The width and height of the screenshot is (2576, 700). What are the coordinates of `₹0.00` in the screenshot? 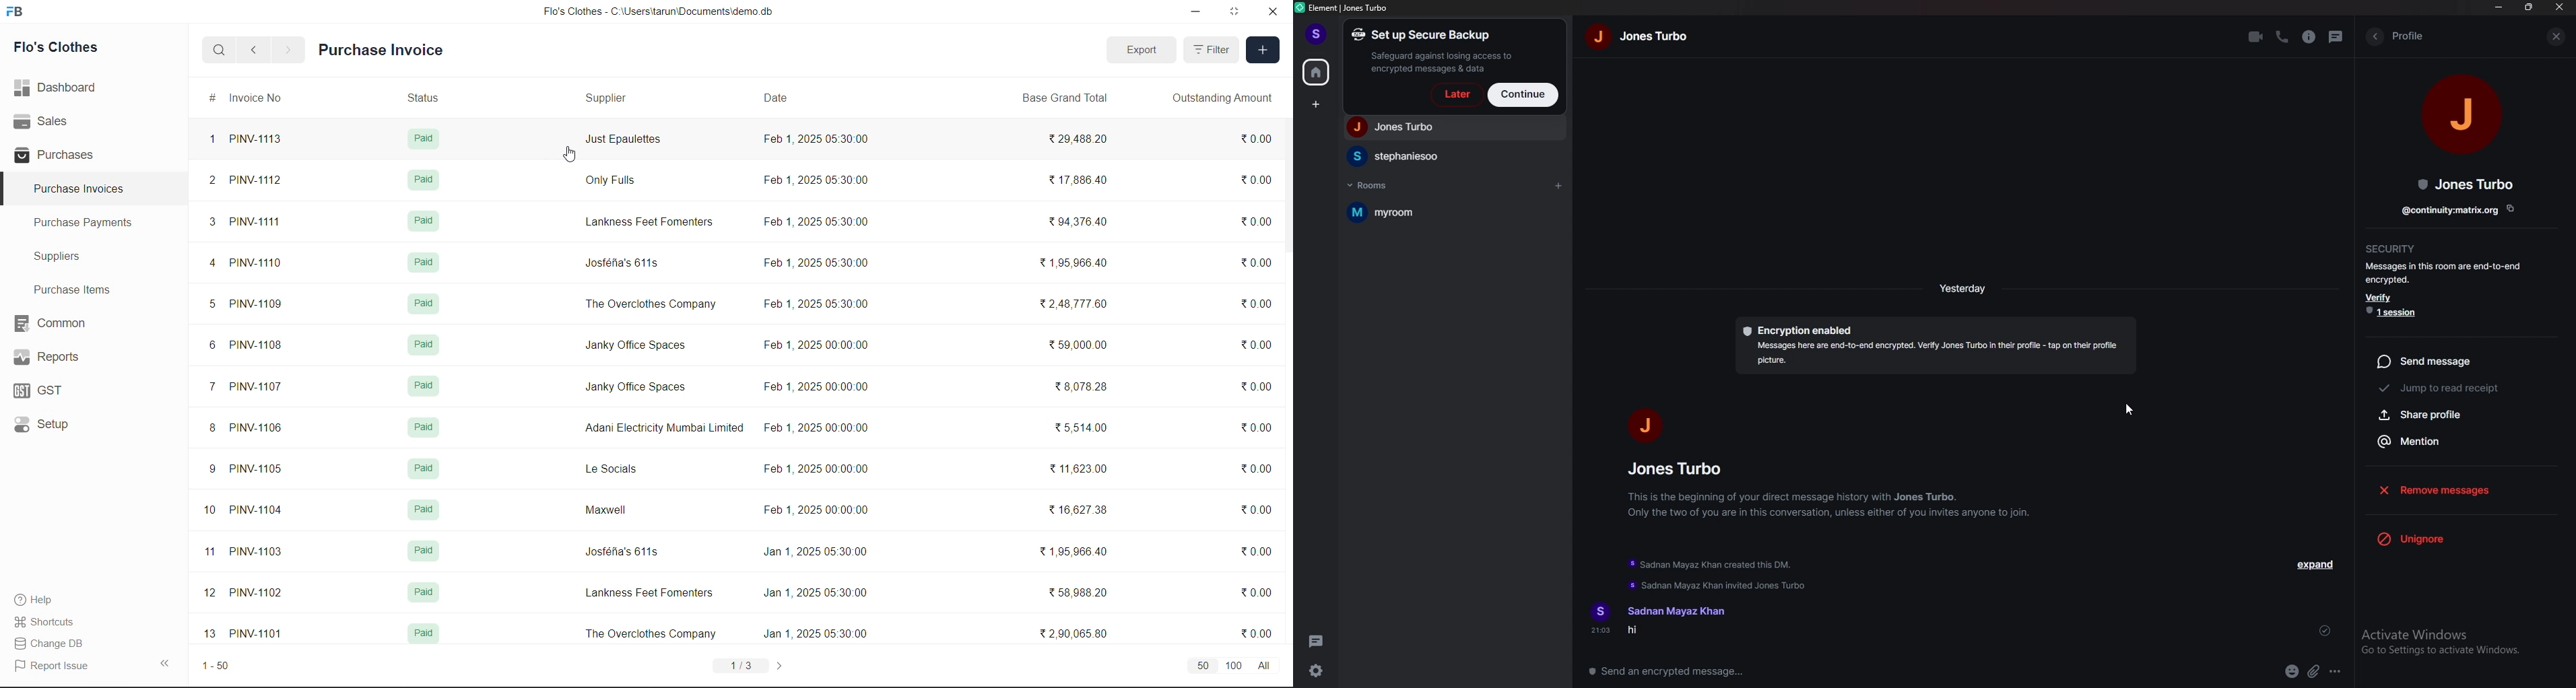 It's located at (1257, 553).